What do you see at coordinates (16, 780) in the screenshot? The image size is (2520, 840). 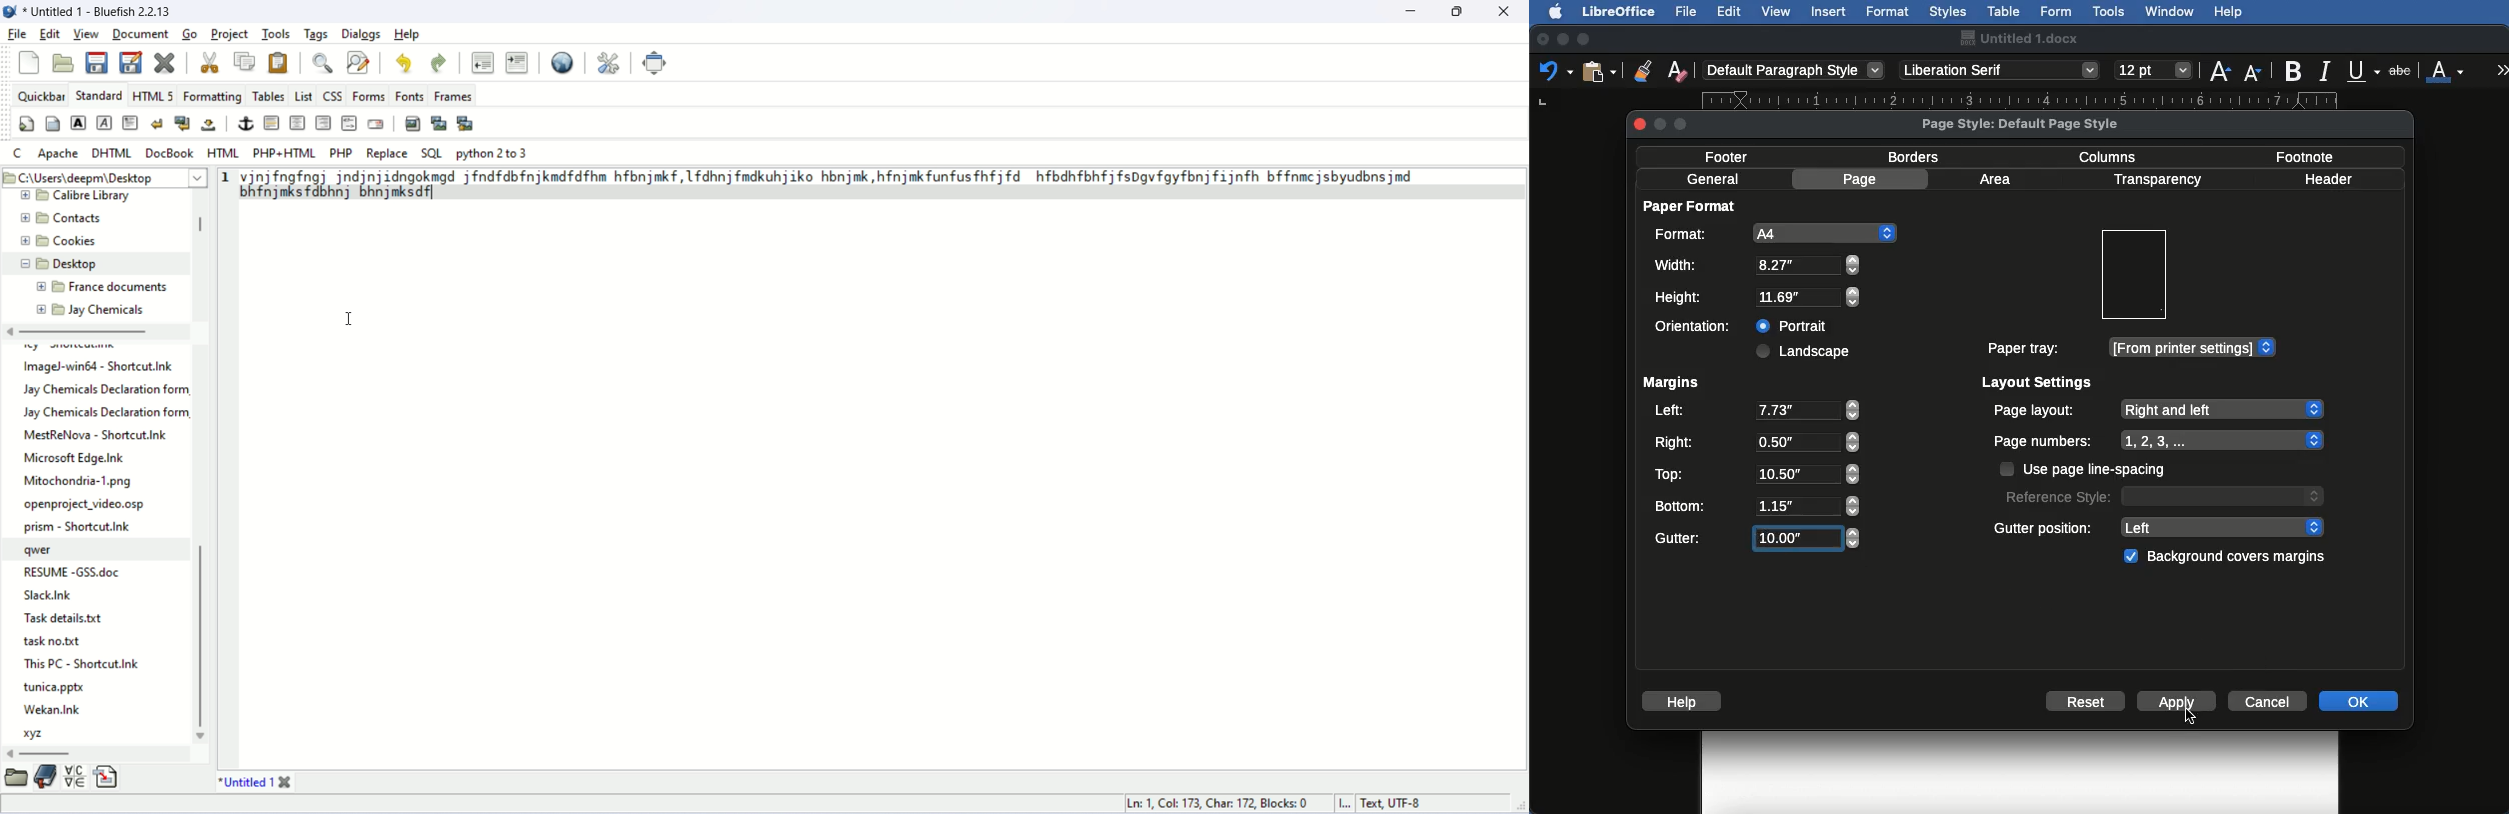 I see `browse file` at bounding box center [16, 780].